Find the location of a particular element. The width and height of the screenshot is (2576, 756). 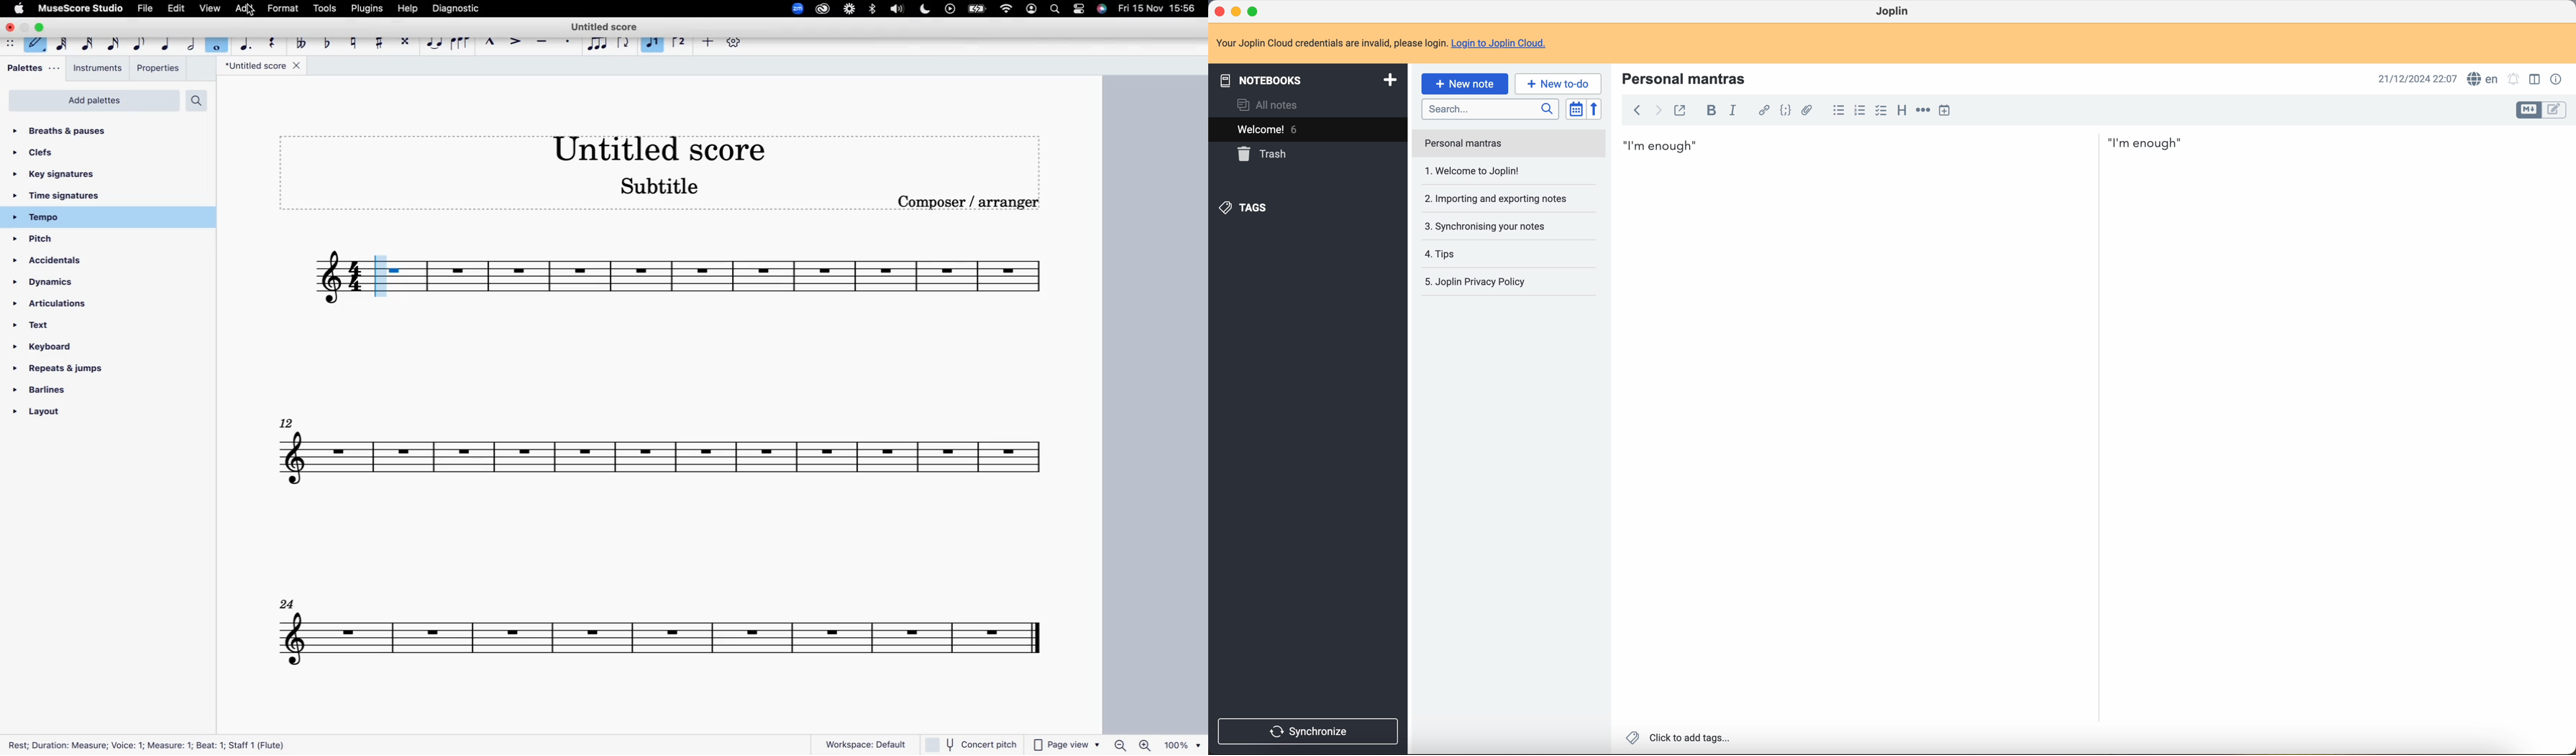

toggle edit layout is located at coordinates (2555, 111).